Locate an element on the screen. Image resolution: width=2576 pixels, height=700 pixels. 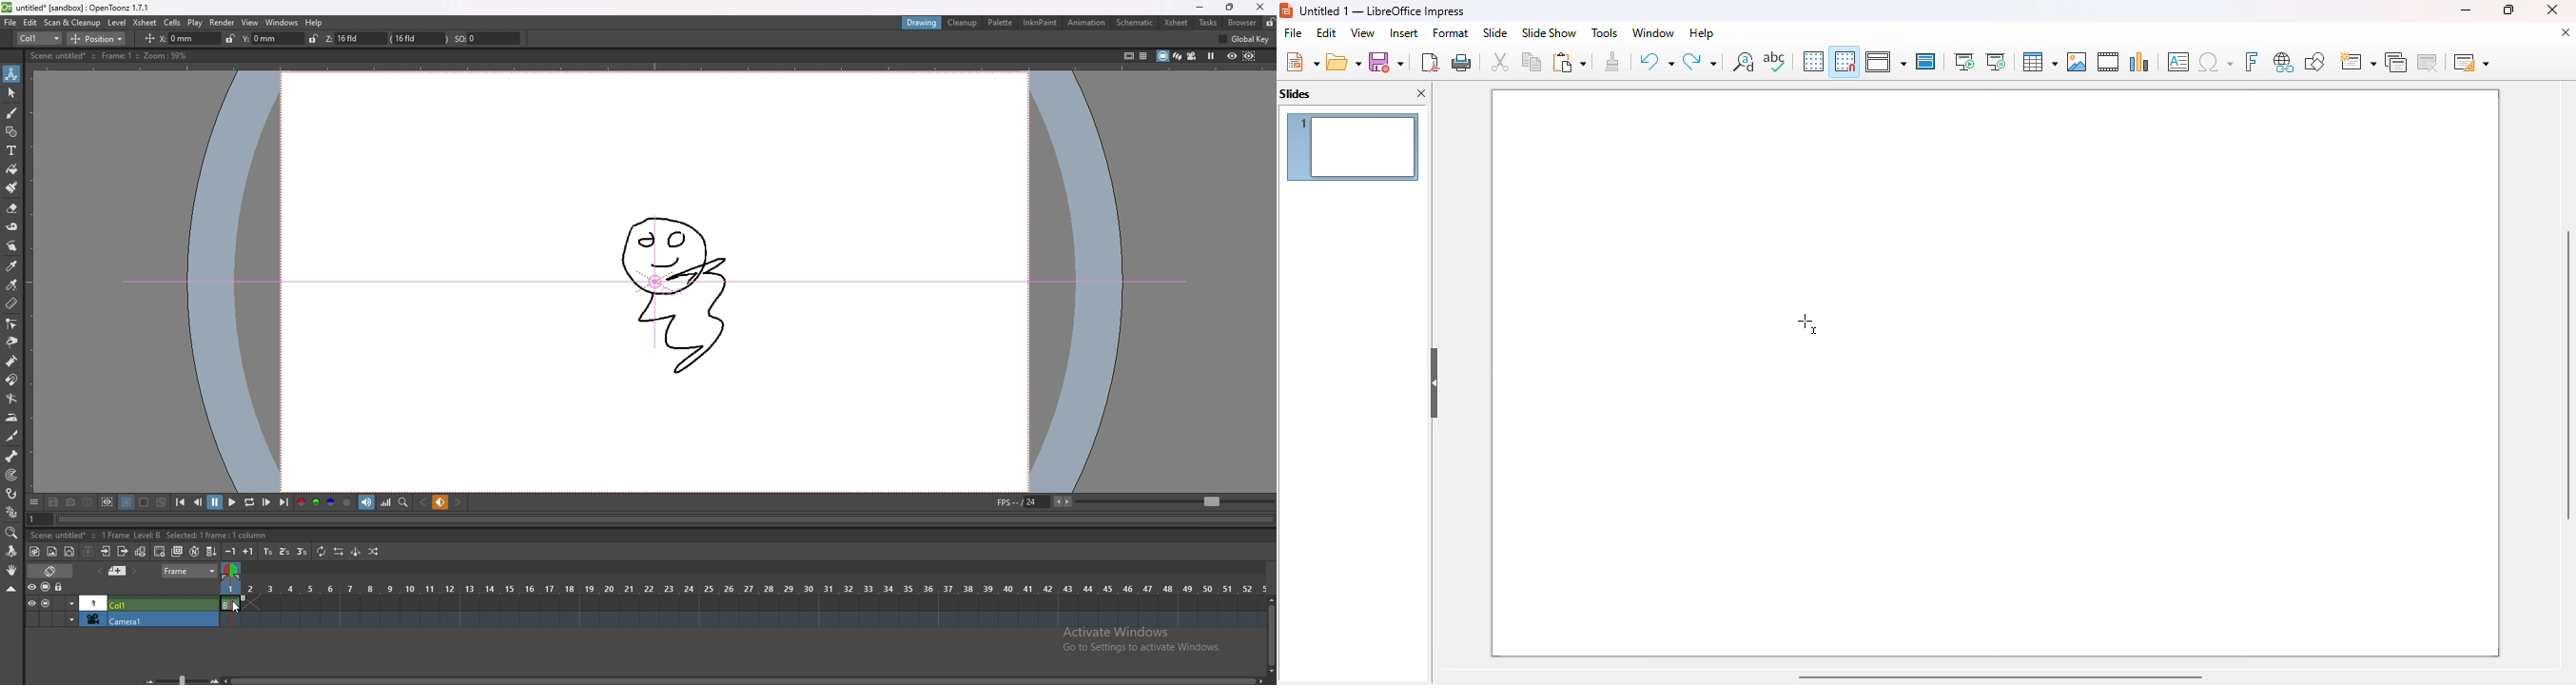
field guide is located at coordinates (1143, 56).